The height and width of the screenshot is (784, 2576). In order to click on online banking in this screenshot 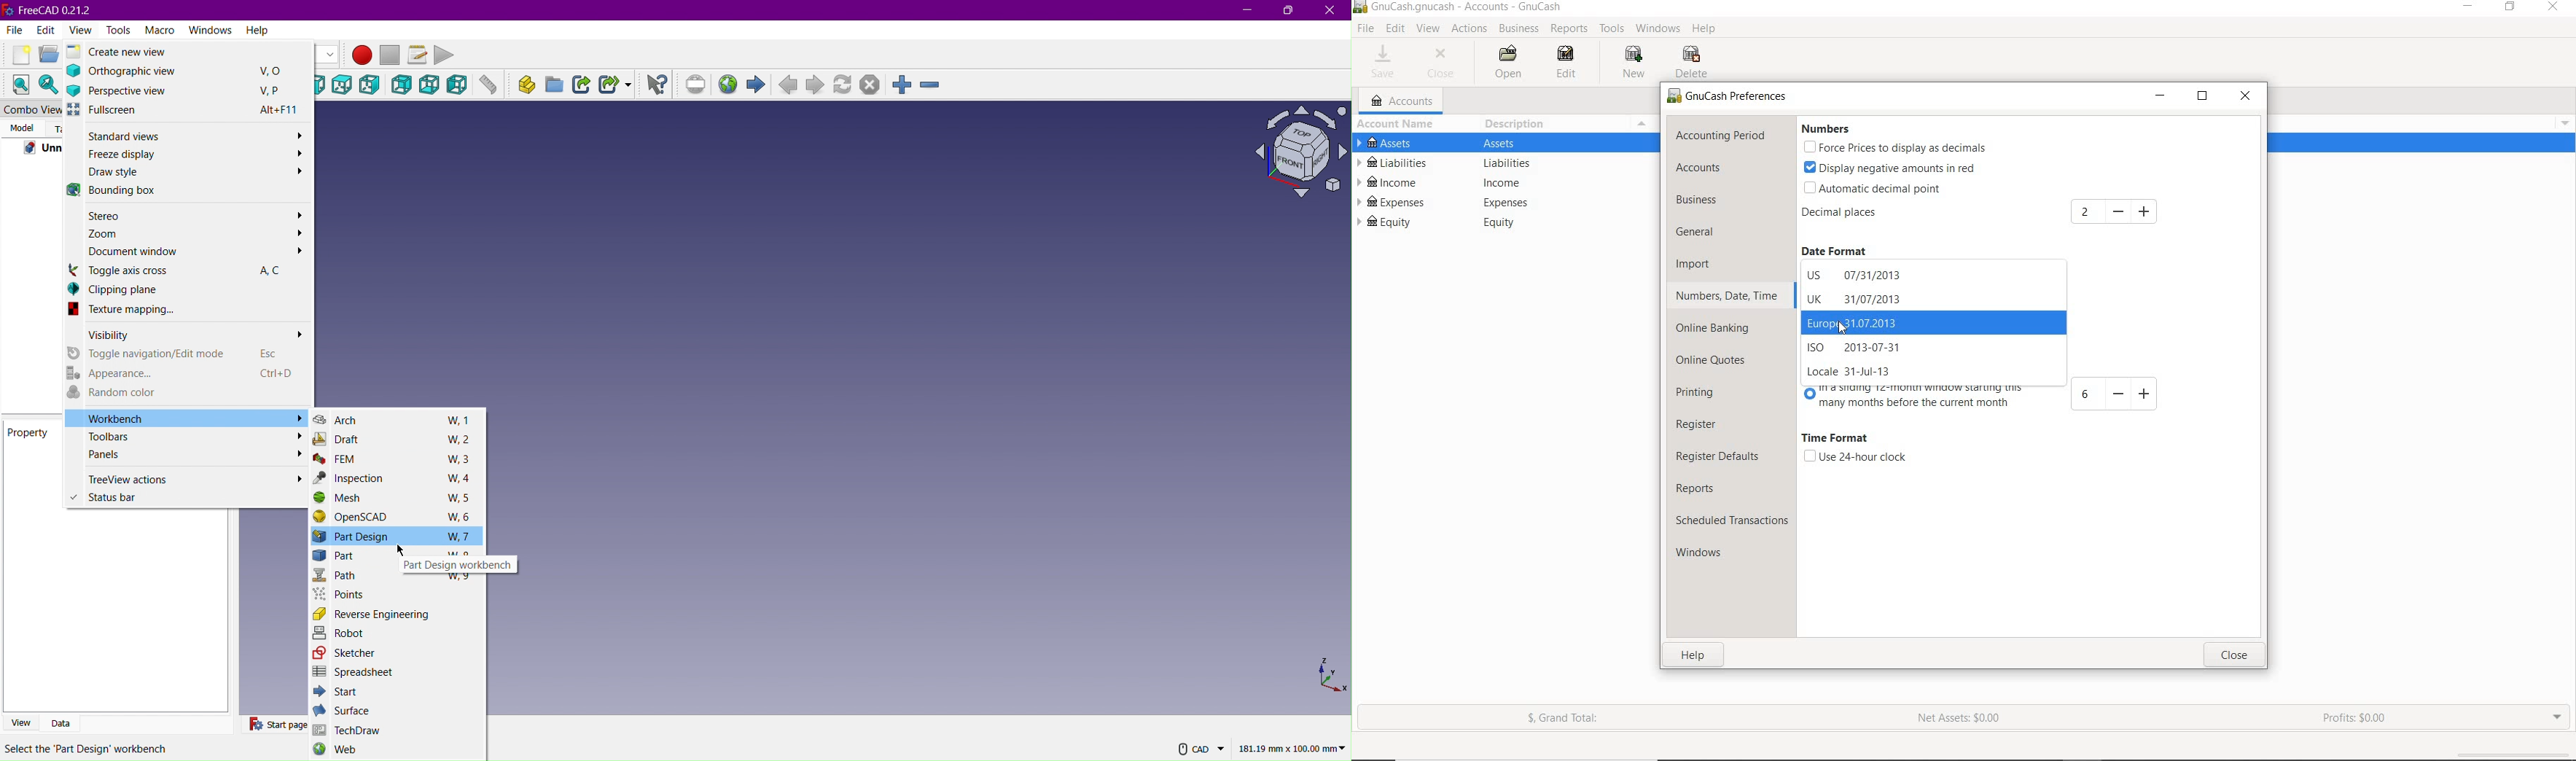, I will do `click(1720, 328)`.